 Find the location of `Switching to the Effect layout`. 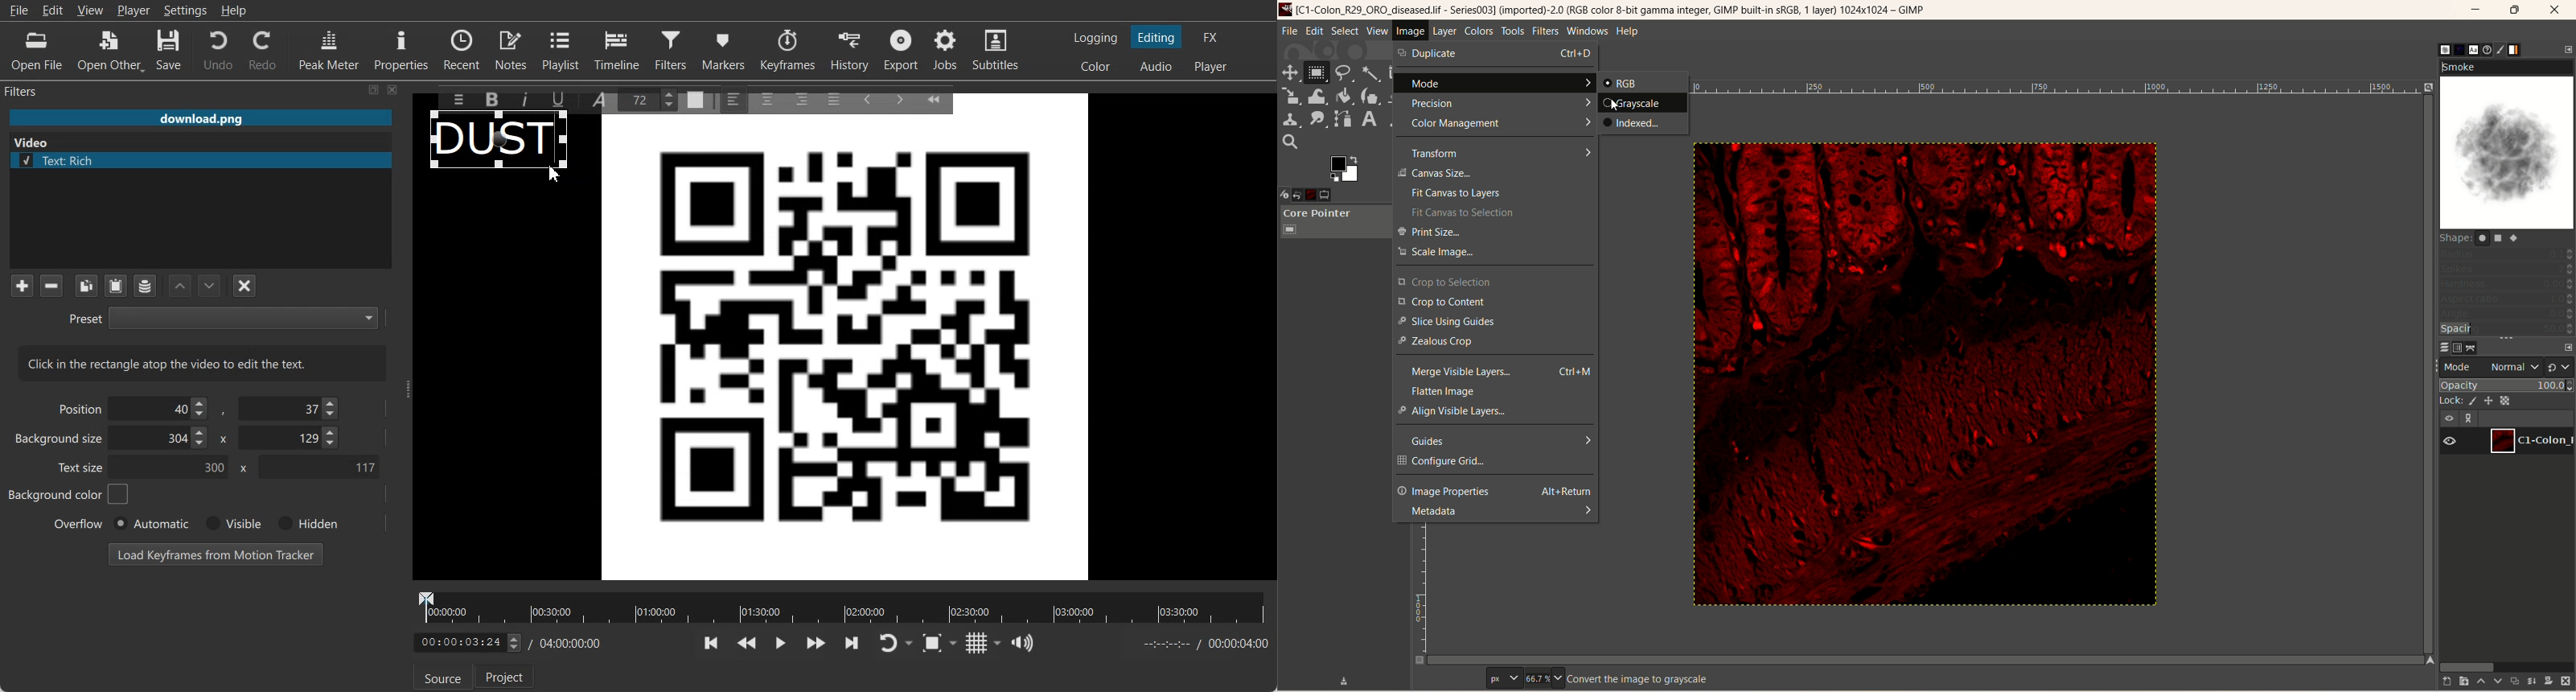

Switching to the Effect layout is located at coordinates (1211, 37).